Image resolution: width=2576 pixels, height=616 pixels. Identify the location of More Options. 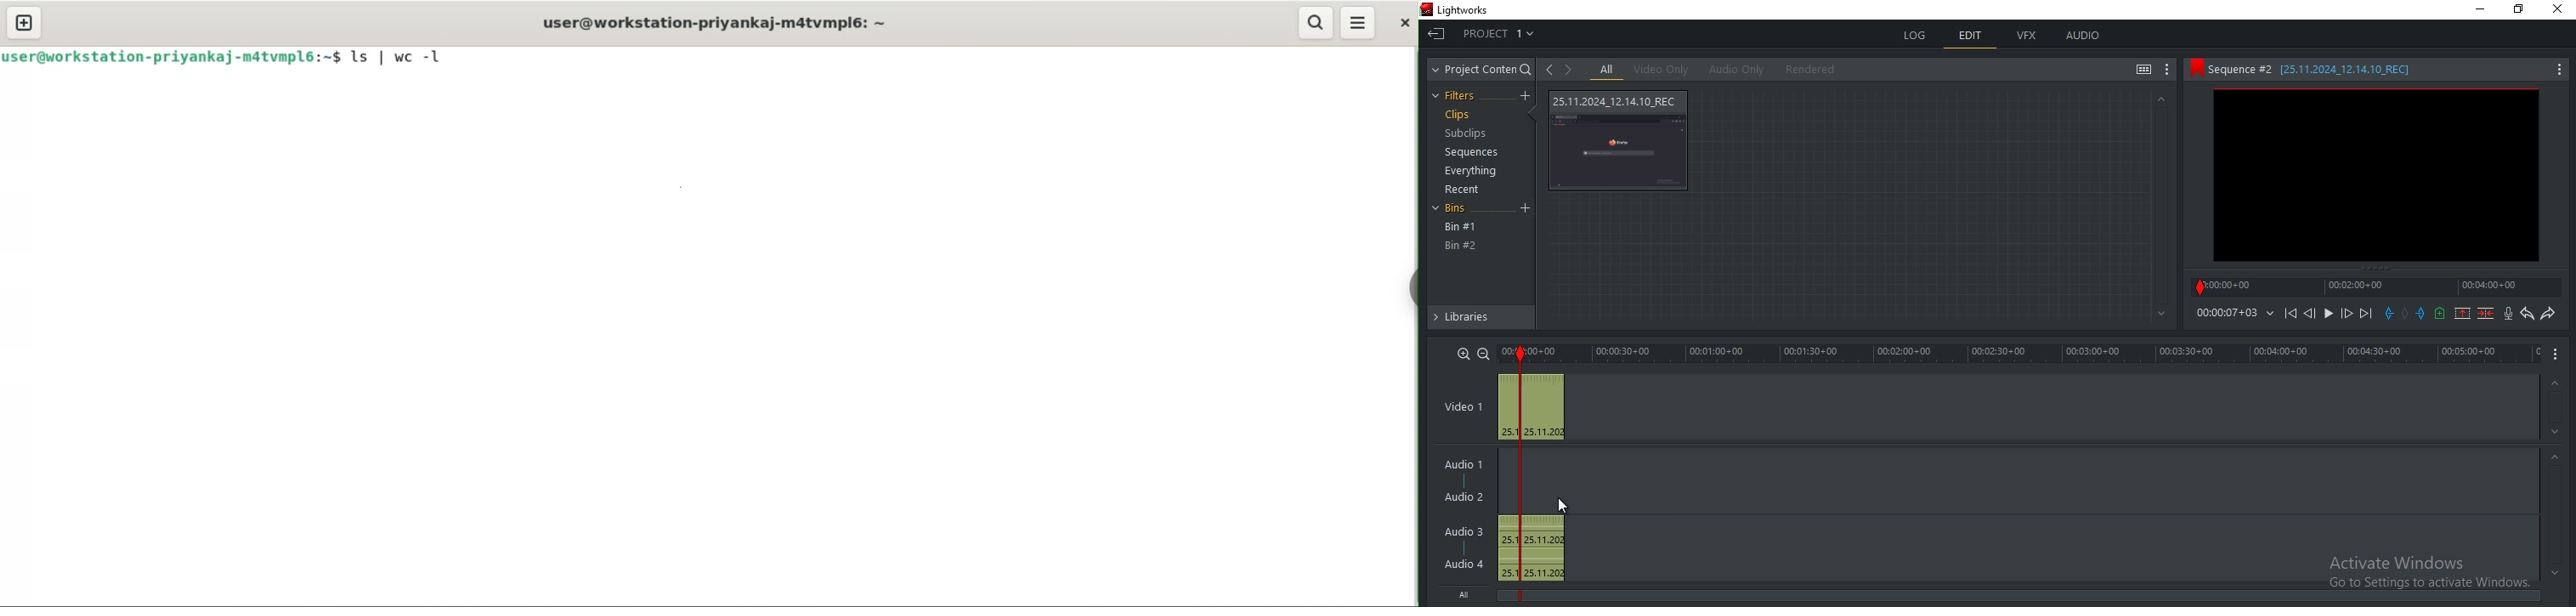
(2559, 355).